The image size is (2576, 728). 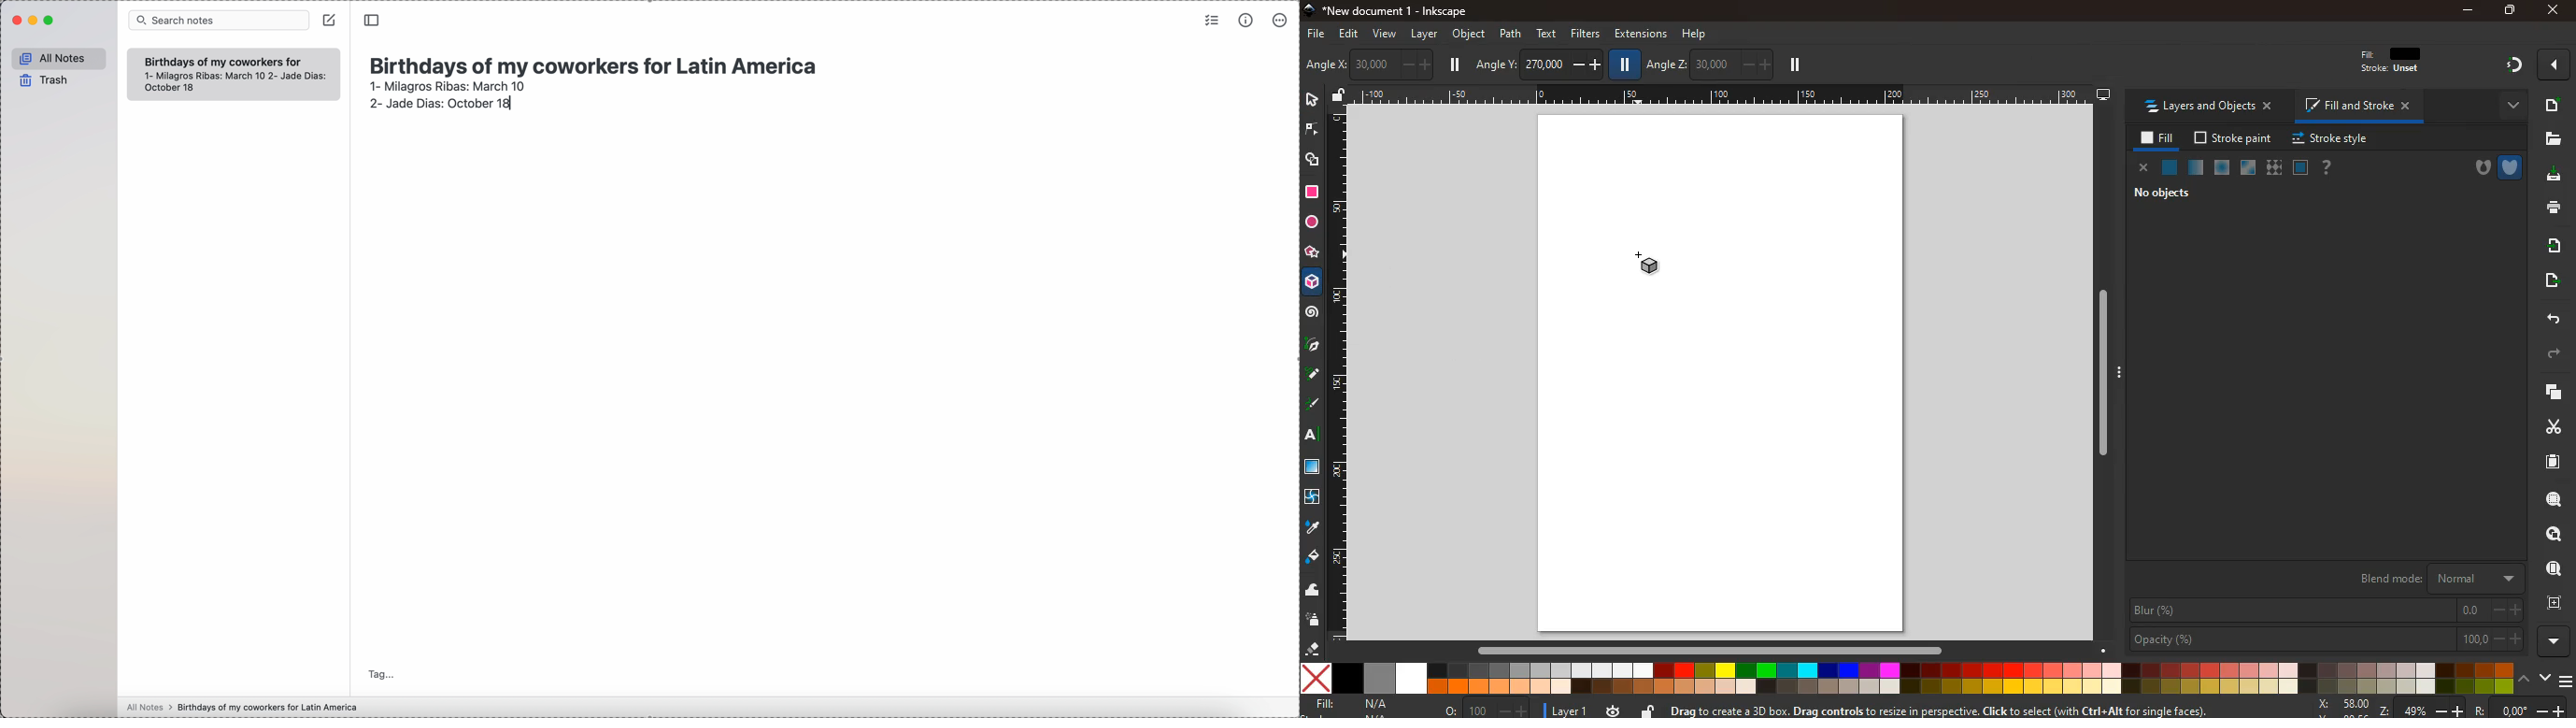 What do you see at coordinates (2547, 280) in the screenshot?
I see `send` at bounding box center [2547, 280].